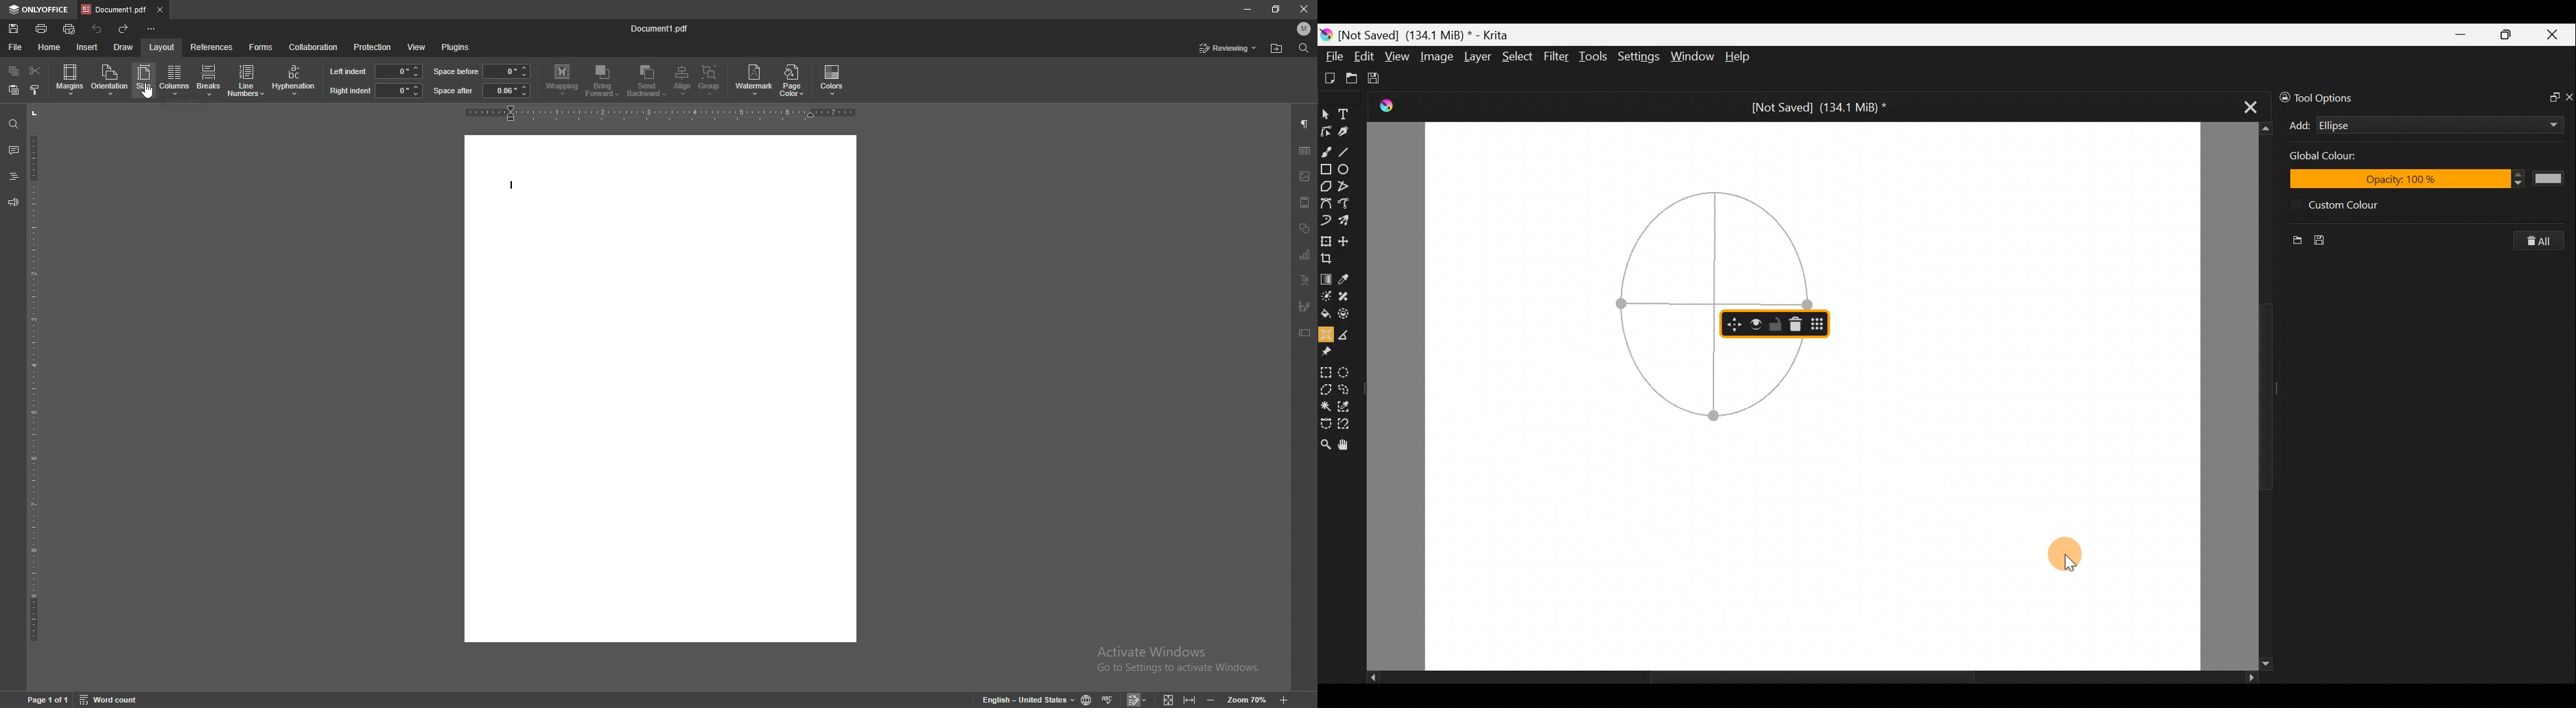  What do you see at coordinates (2249, 395) in the screenshot?
I see `Scroll bar` at bounding box center [2249, 395].